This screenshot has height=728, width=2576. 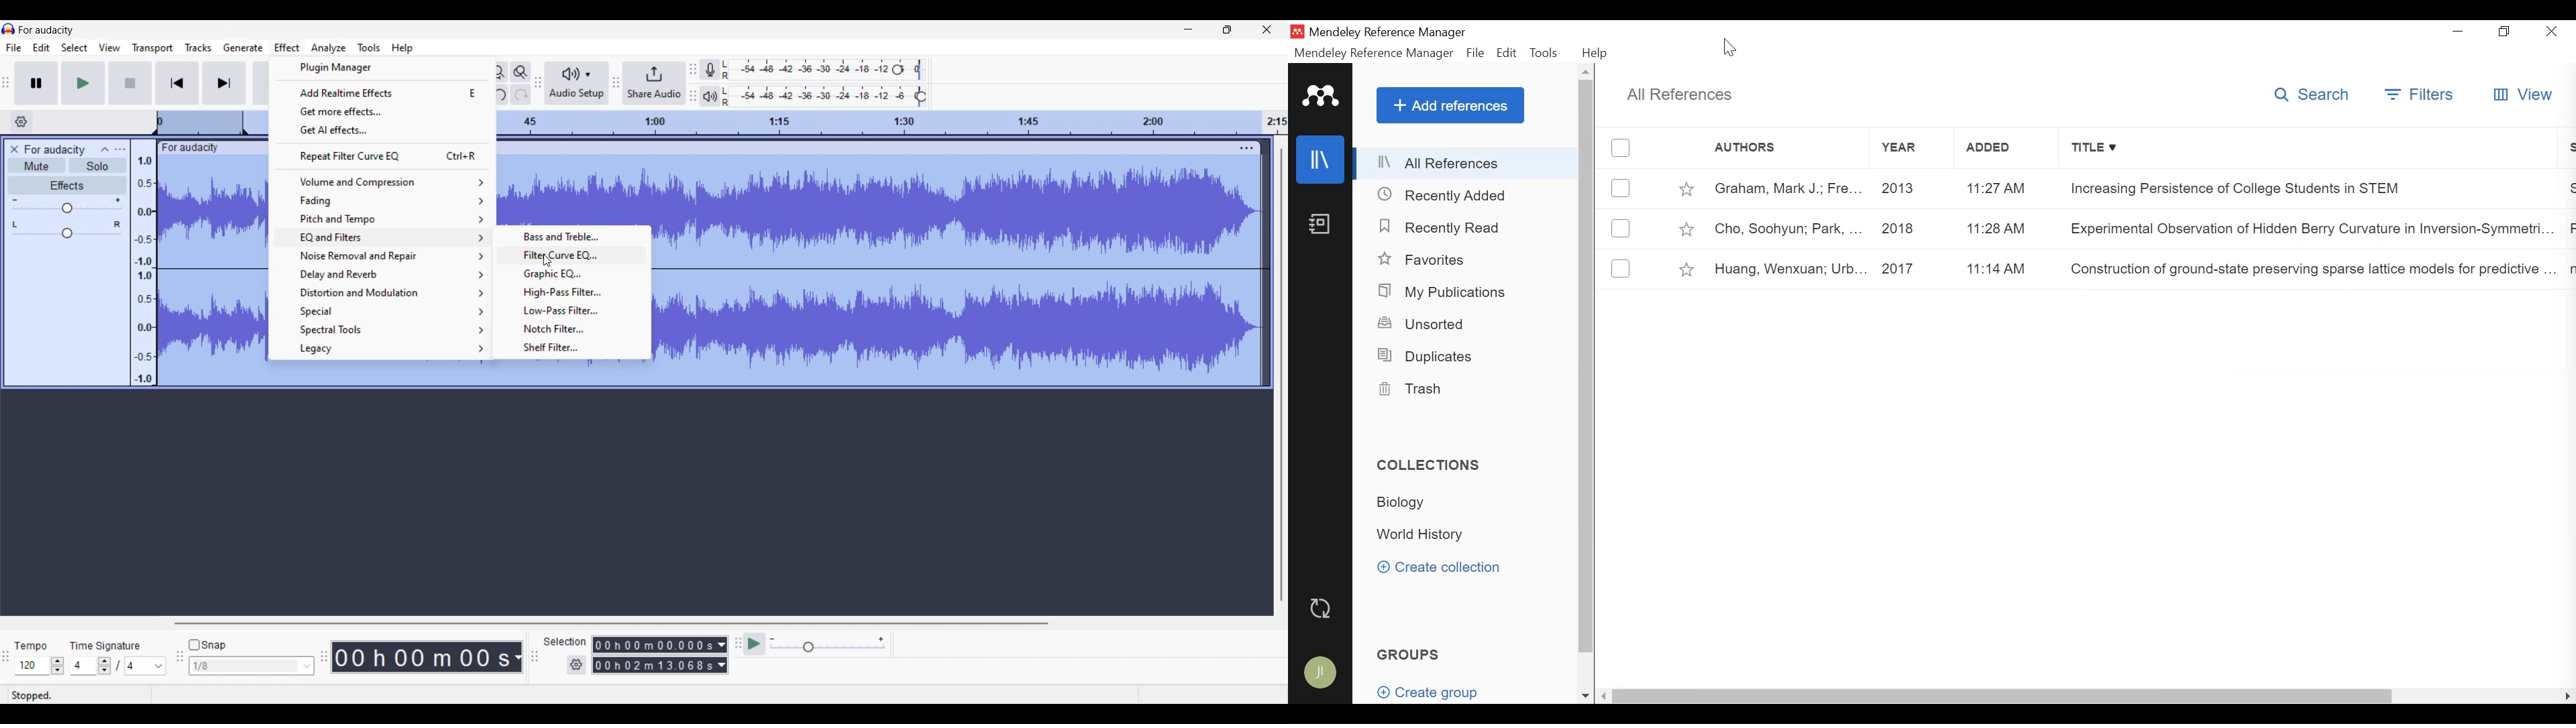 I want to click on Selection duration, so click(x=653, y=656).